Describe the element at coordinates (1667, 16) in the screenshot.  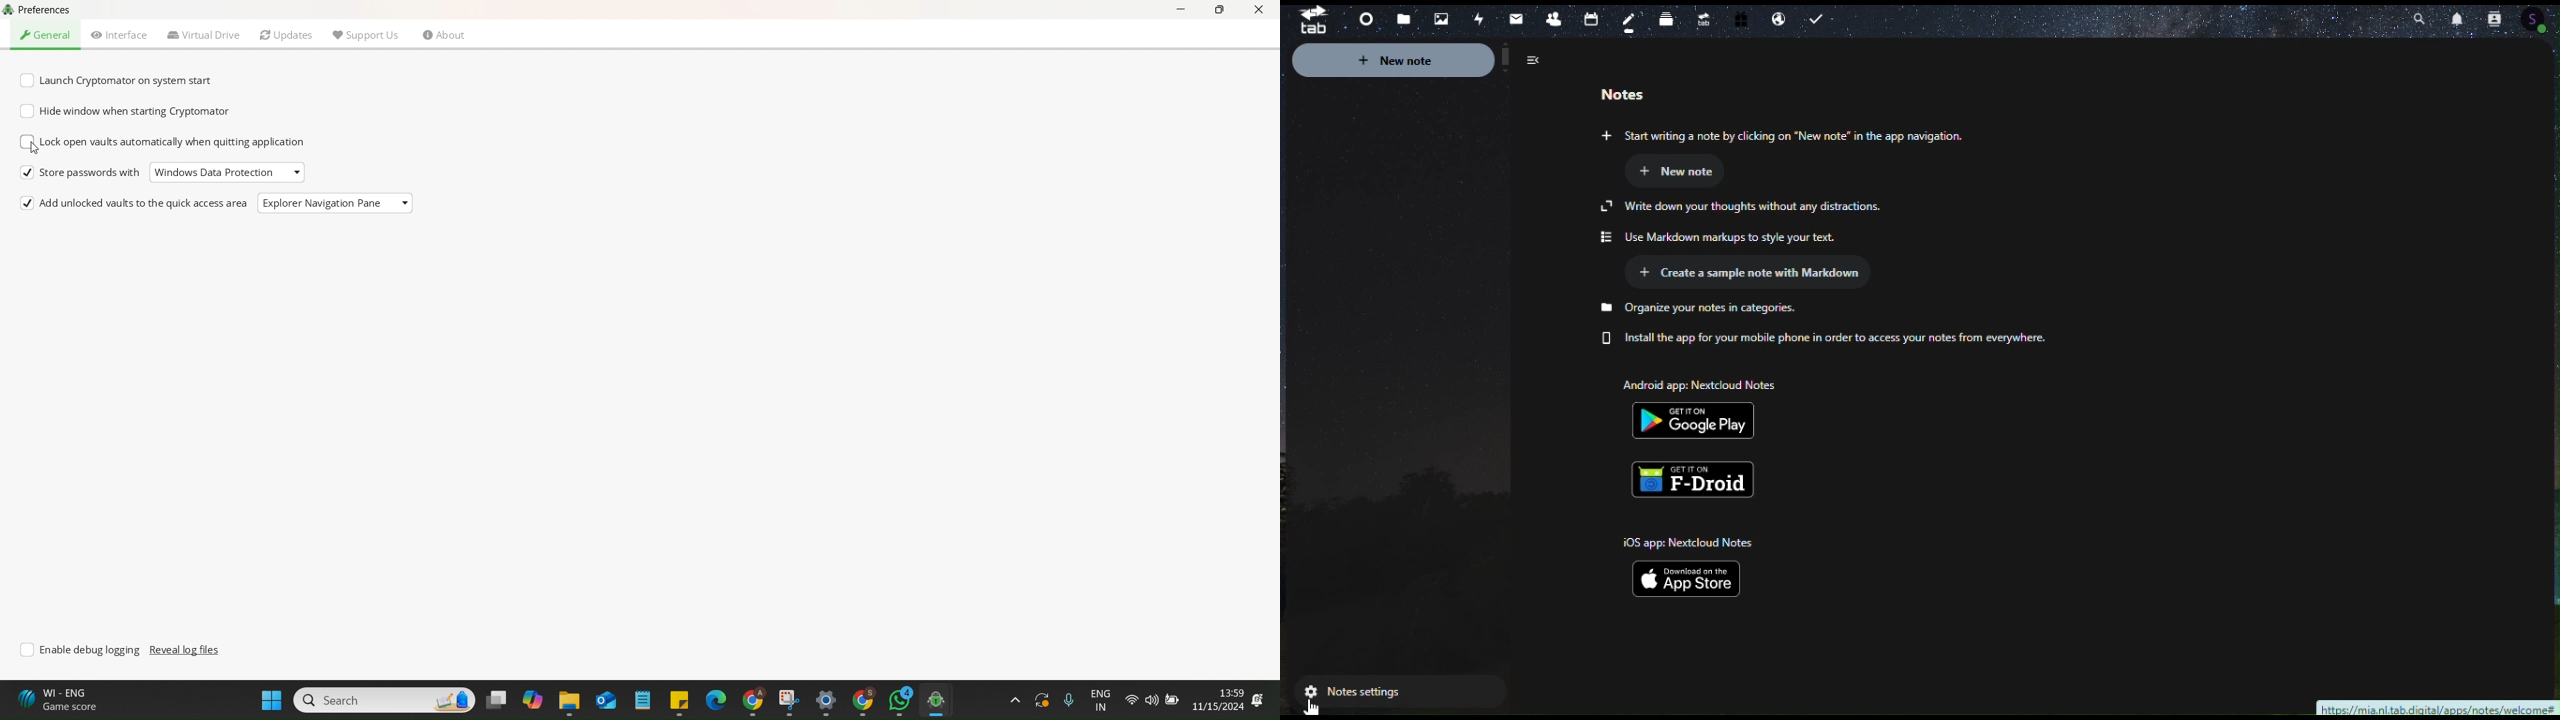
I see `deck` at that location.